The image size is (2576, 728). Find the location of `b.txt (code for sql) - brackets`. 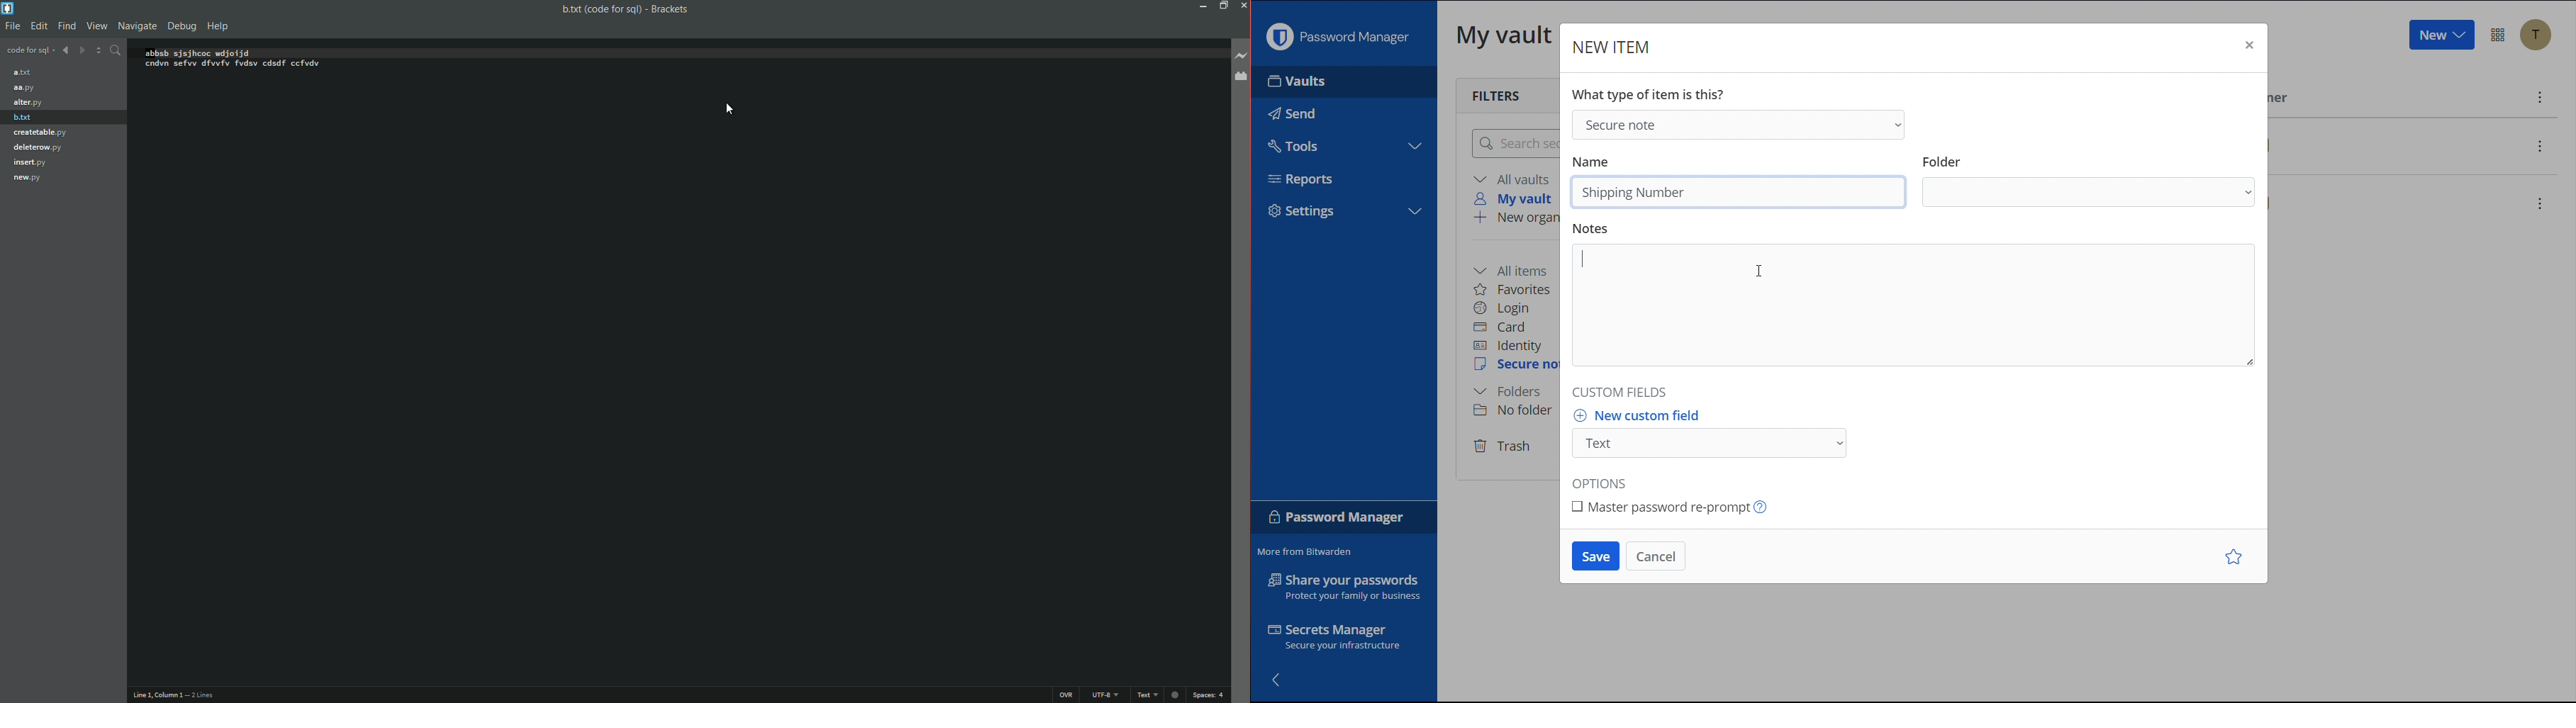

b.txt (code for sql) - brackets is located at coordinates (621, 8).